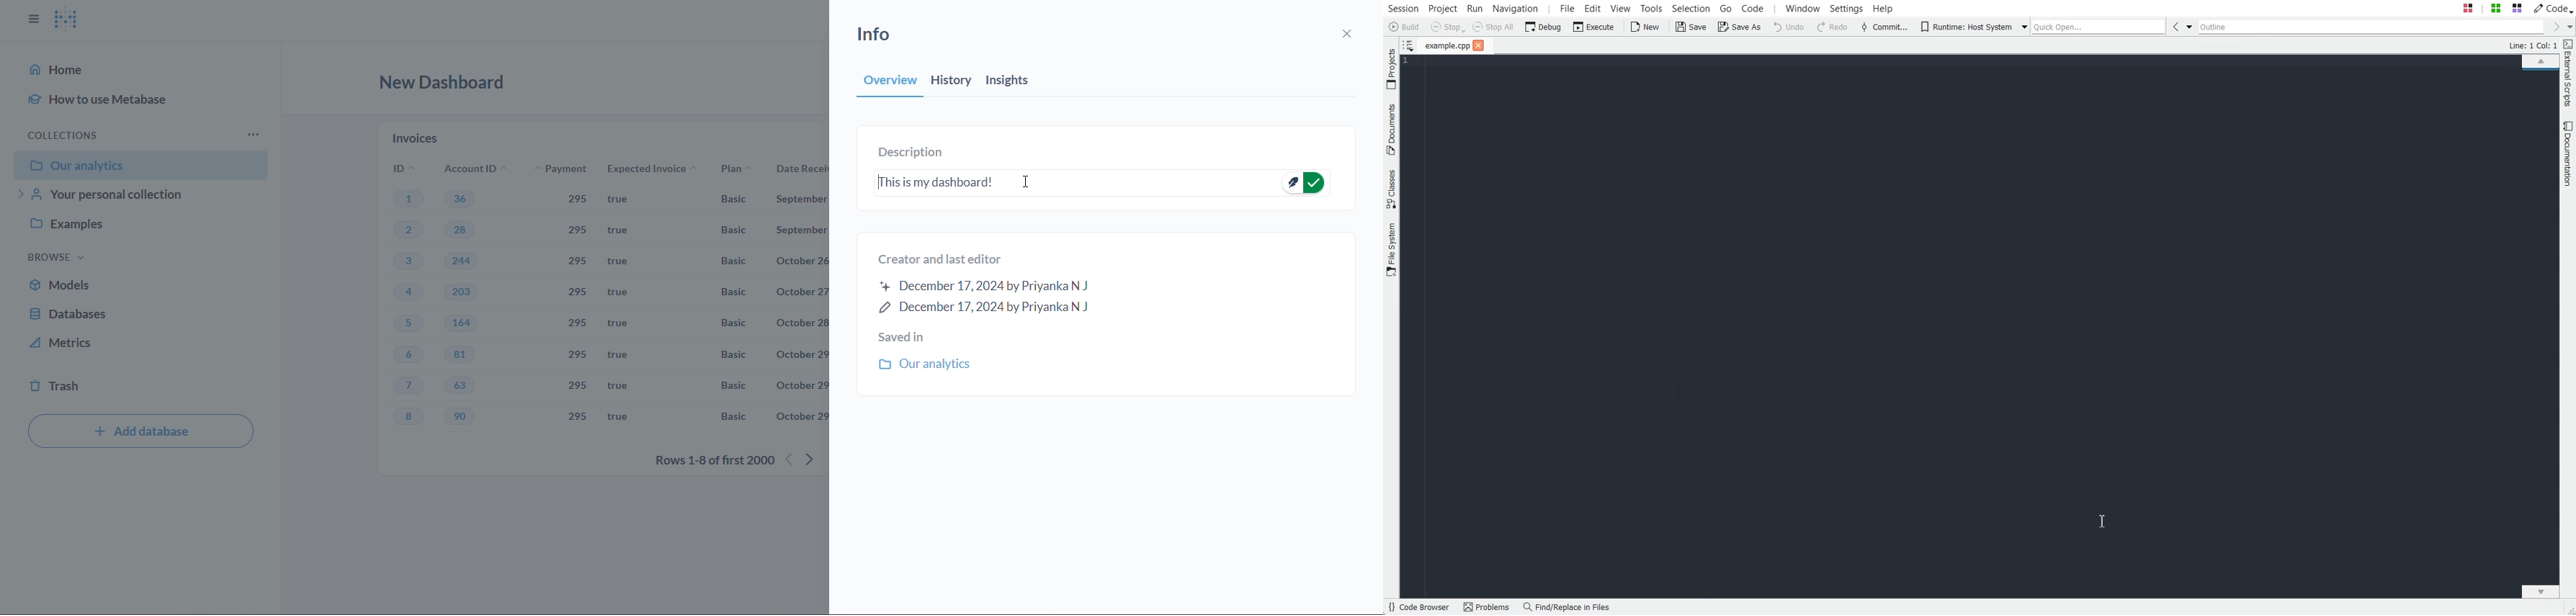  I want to click on 1, so click(408, 197).